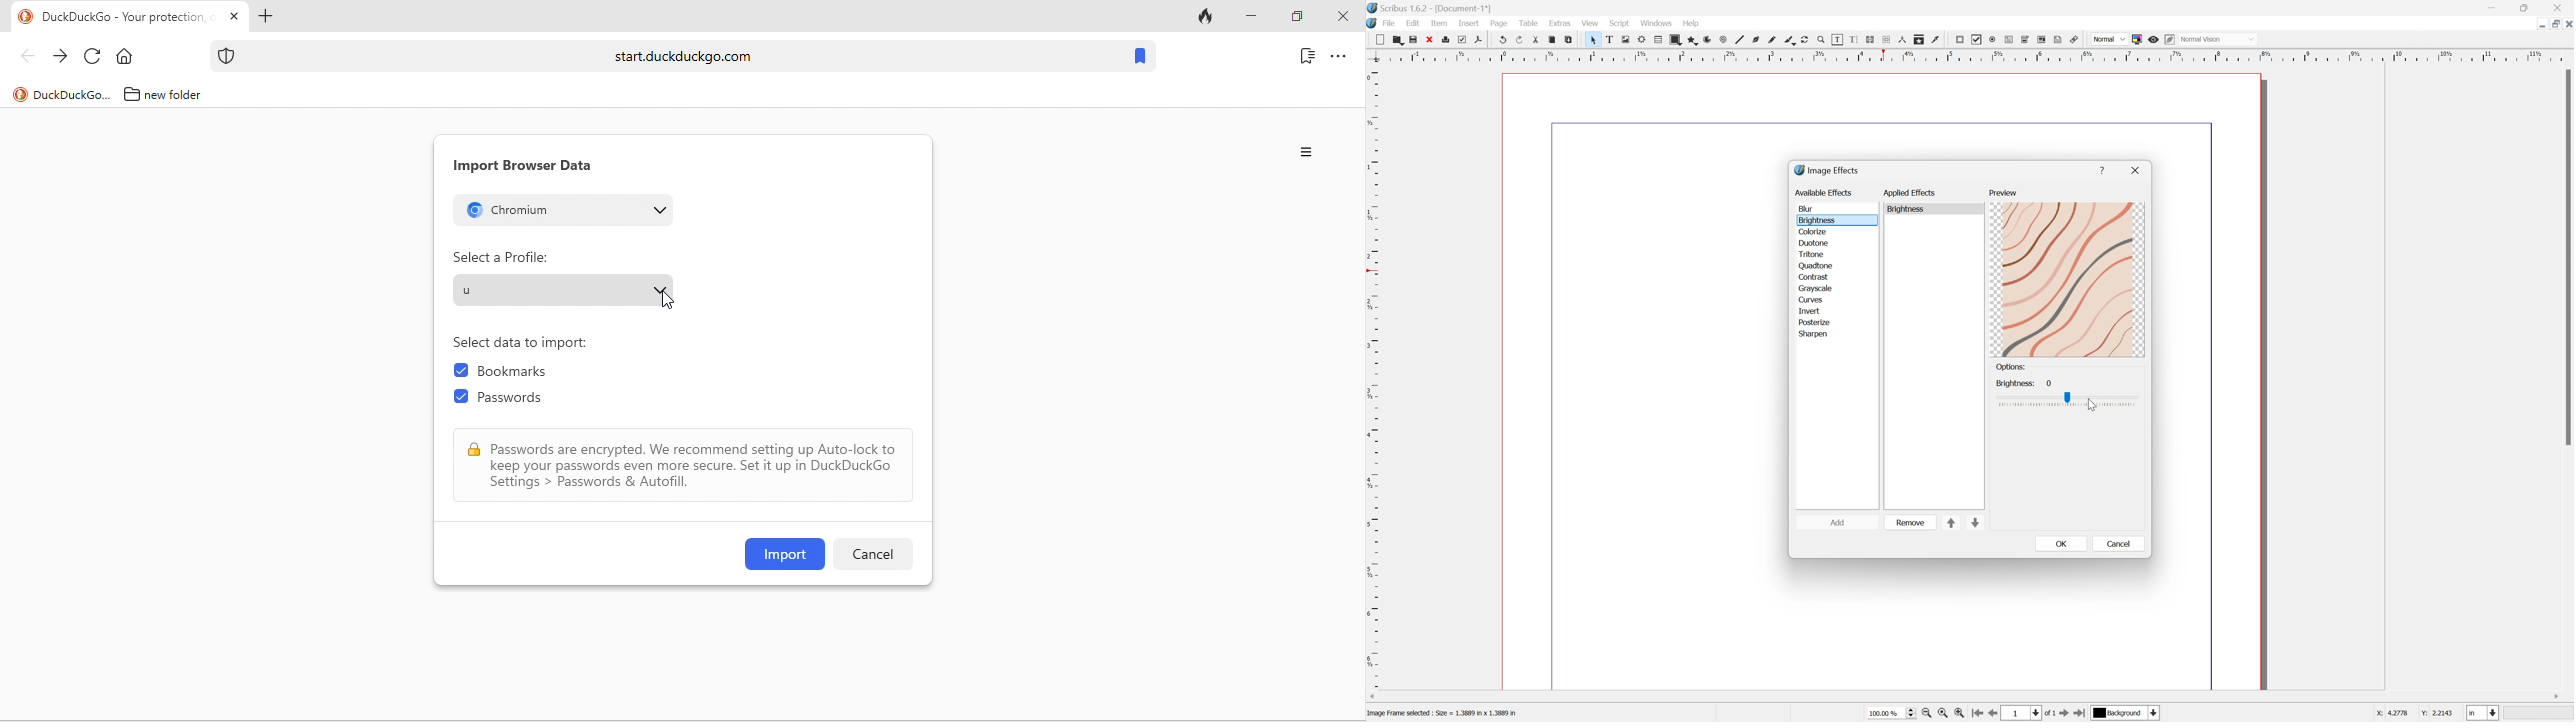 The width and height of the screenshot is (2576, 728). Describe the element at coordinates (1817, 275) in the screenshot. I see `contrast` at that location.